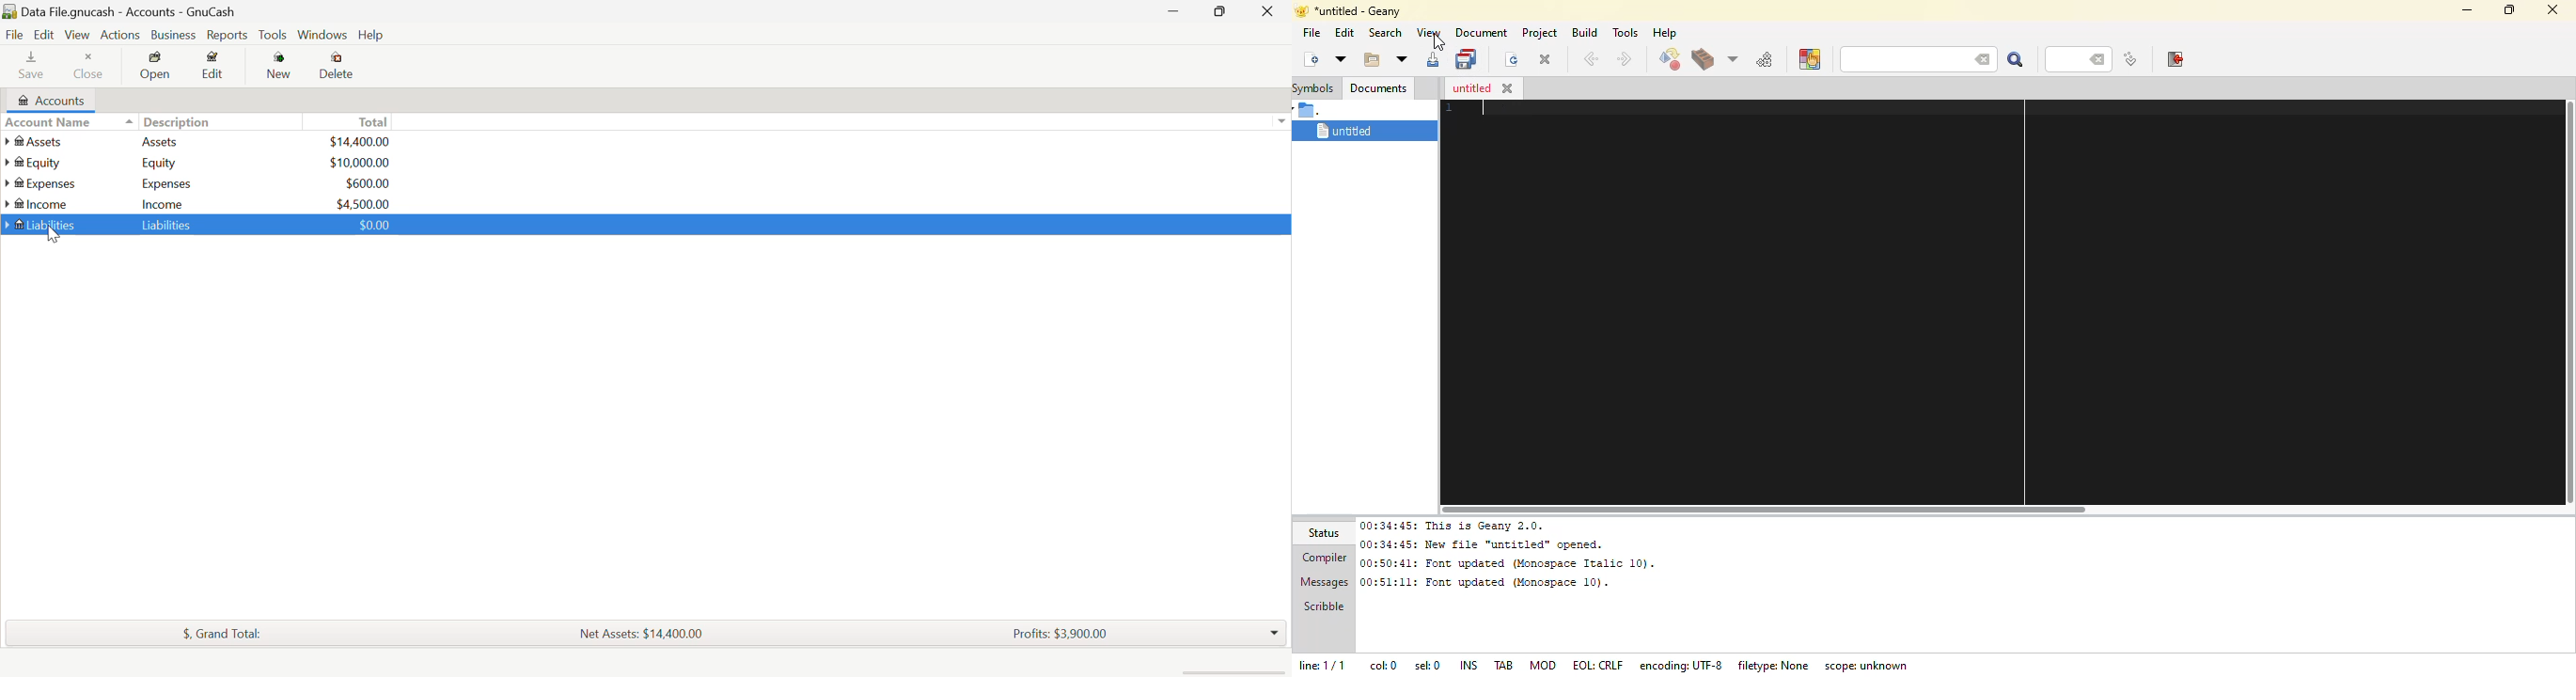 Image resolution: width=2576 pixels, height=700 pixels. I want to click on Cursor Position, so click(53, 236).